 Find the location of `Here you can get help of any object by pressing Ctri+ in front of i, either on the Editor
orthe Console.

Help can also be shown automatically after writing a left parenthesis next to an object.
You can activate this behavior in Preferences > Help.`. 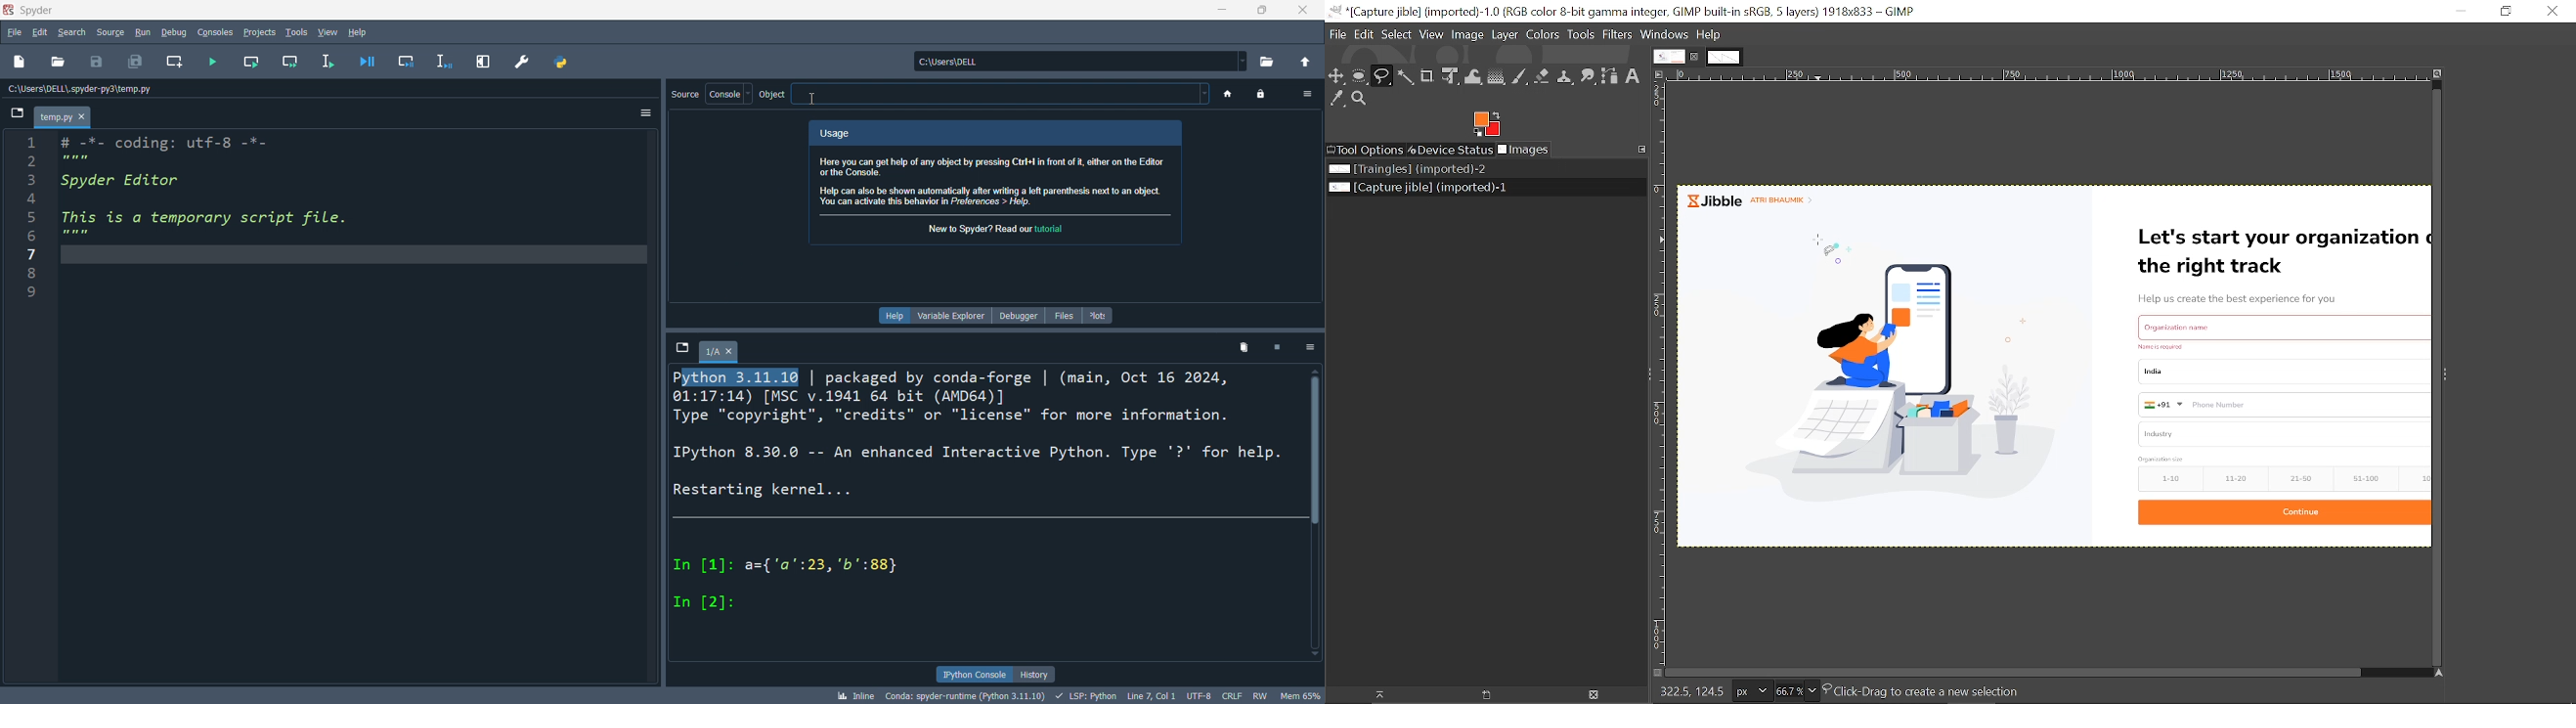

Here you can get help of any object by pressing Ctri+ in front of i, either on the Editor
orthe Console.

Help can also be shown automatically after writing a left parenthesis next to an object.
You can activate this behavior in Preferences > Help. is located at coordinates (996, 180).